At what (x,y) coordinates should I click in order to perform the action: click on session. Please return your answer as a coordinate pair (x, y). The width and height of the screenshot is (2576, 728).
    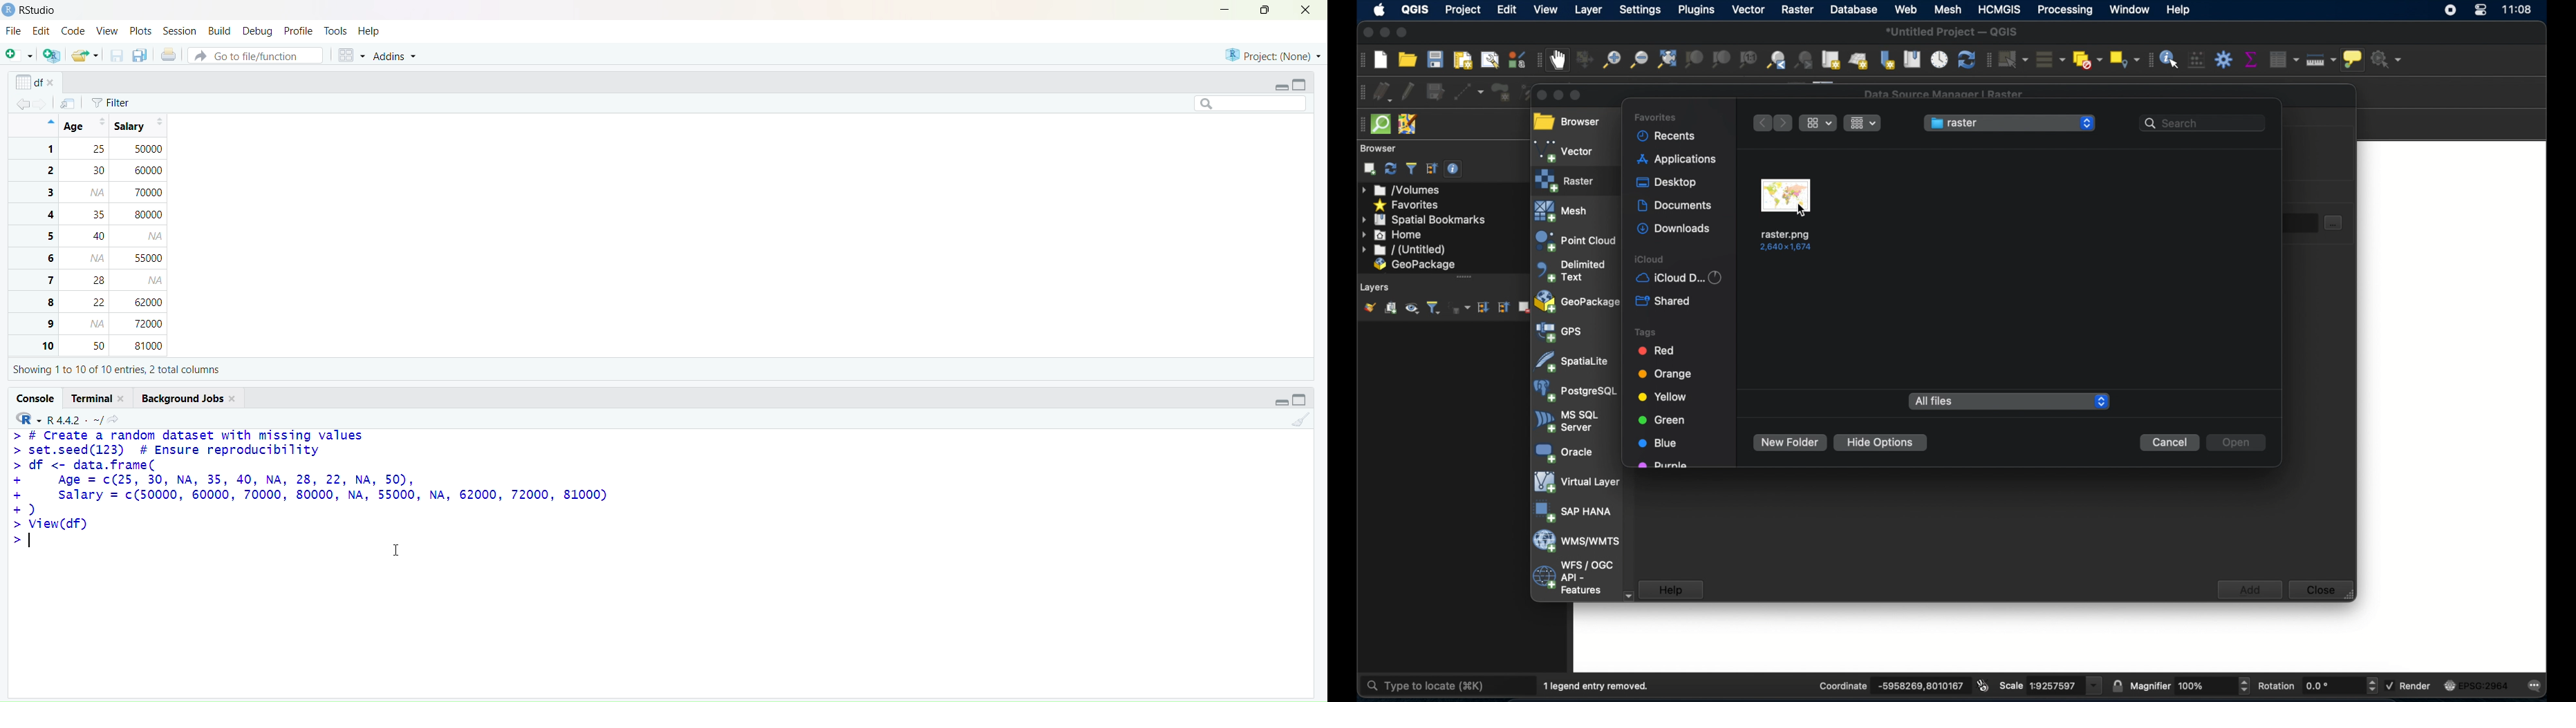
    Looking at the image, I should click on (180, 32).